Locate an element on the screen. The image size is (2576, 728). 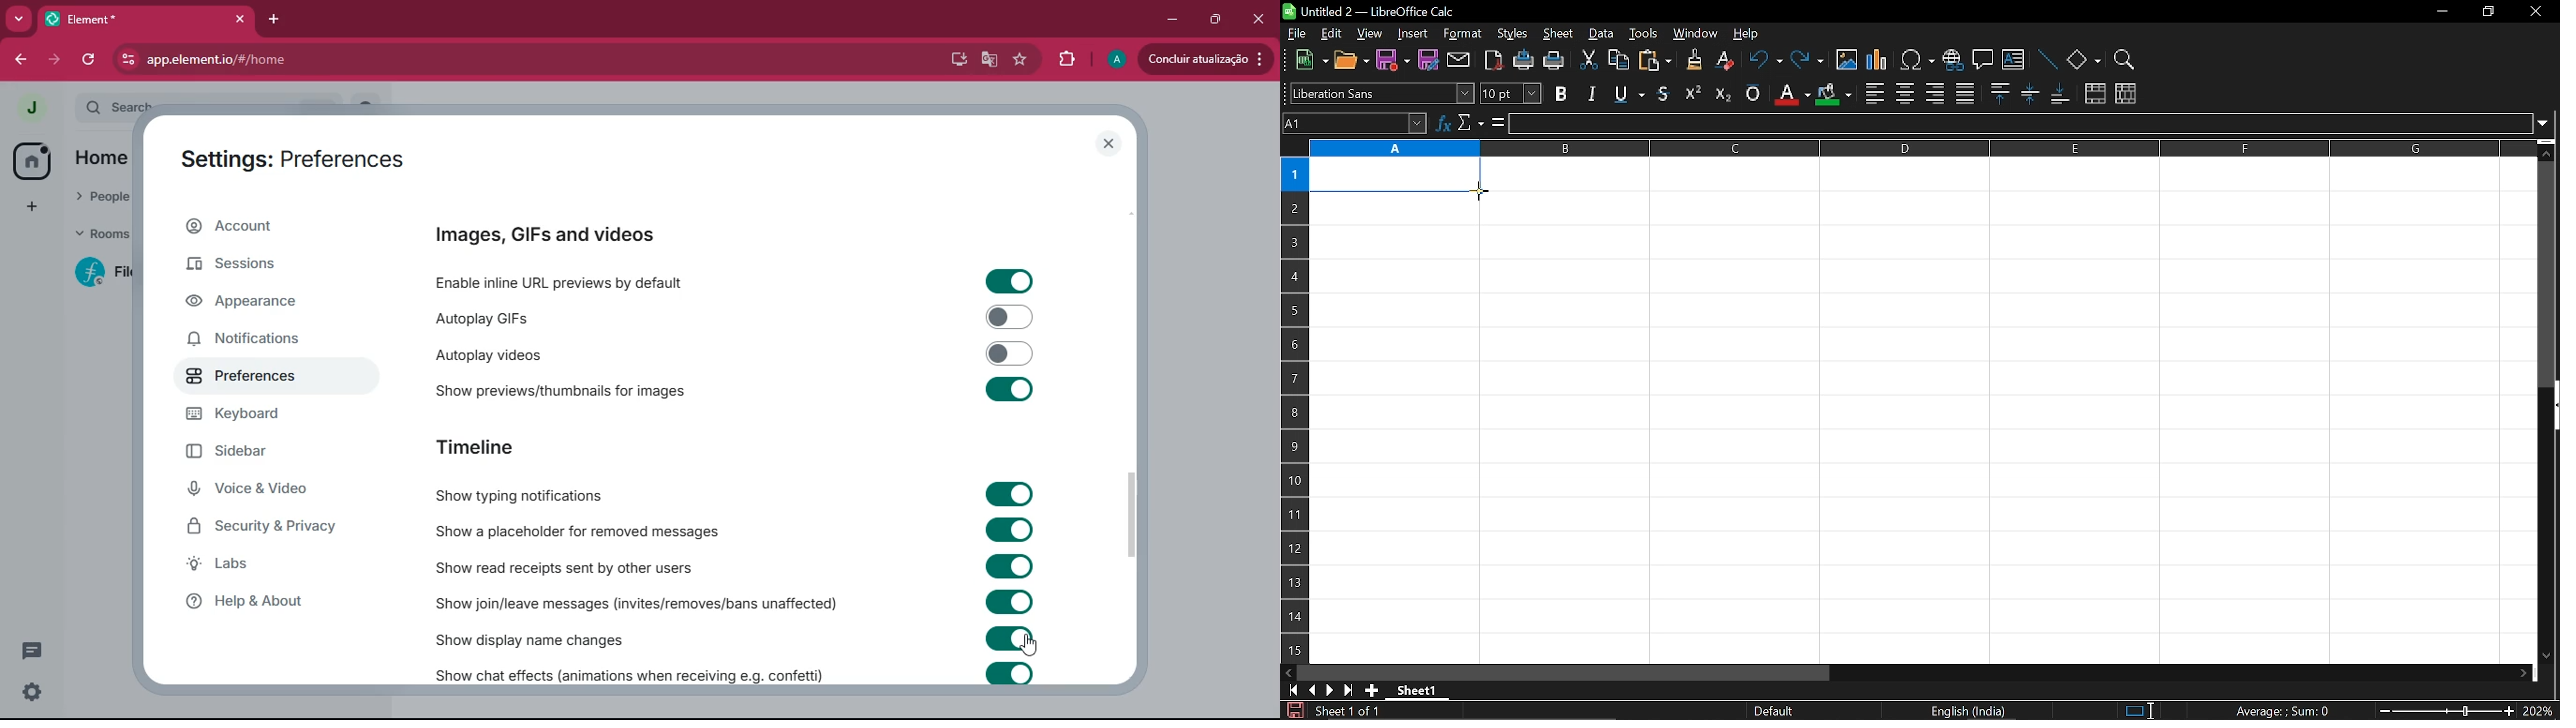
toggle on/off is located at coordinates (1010, 317).